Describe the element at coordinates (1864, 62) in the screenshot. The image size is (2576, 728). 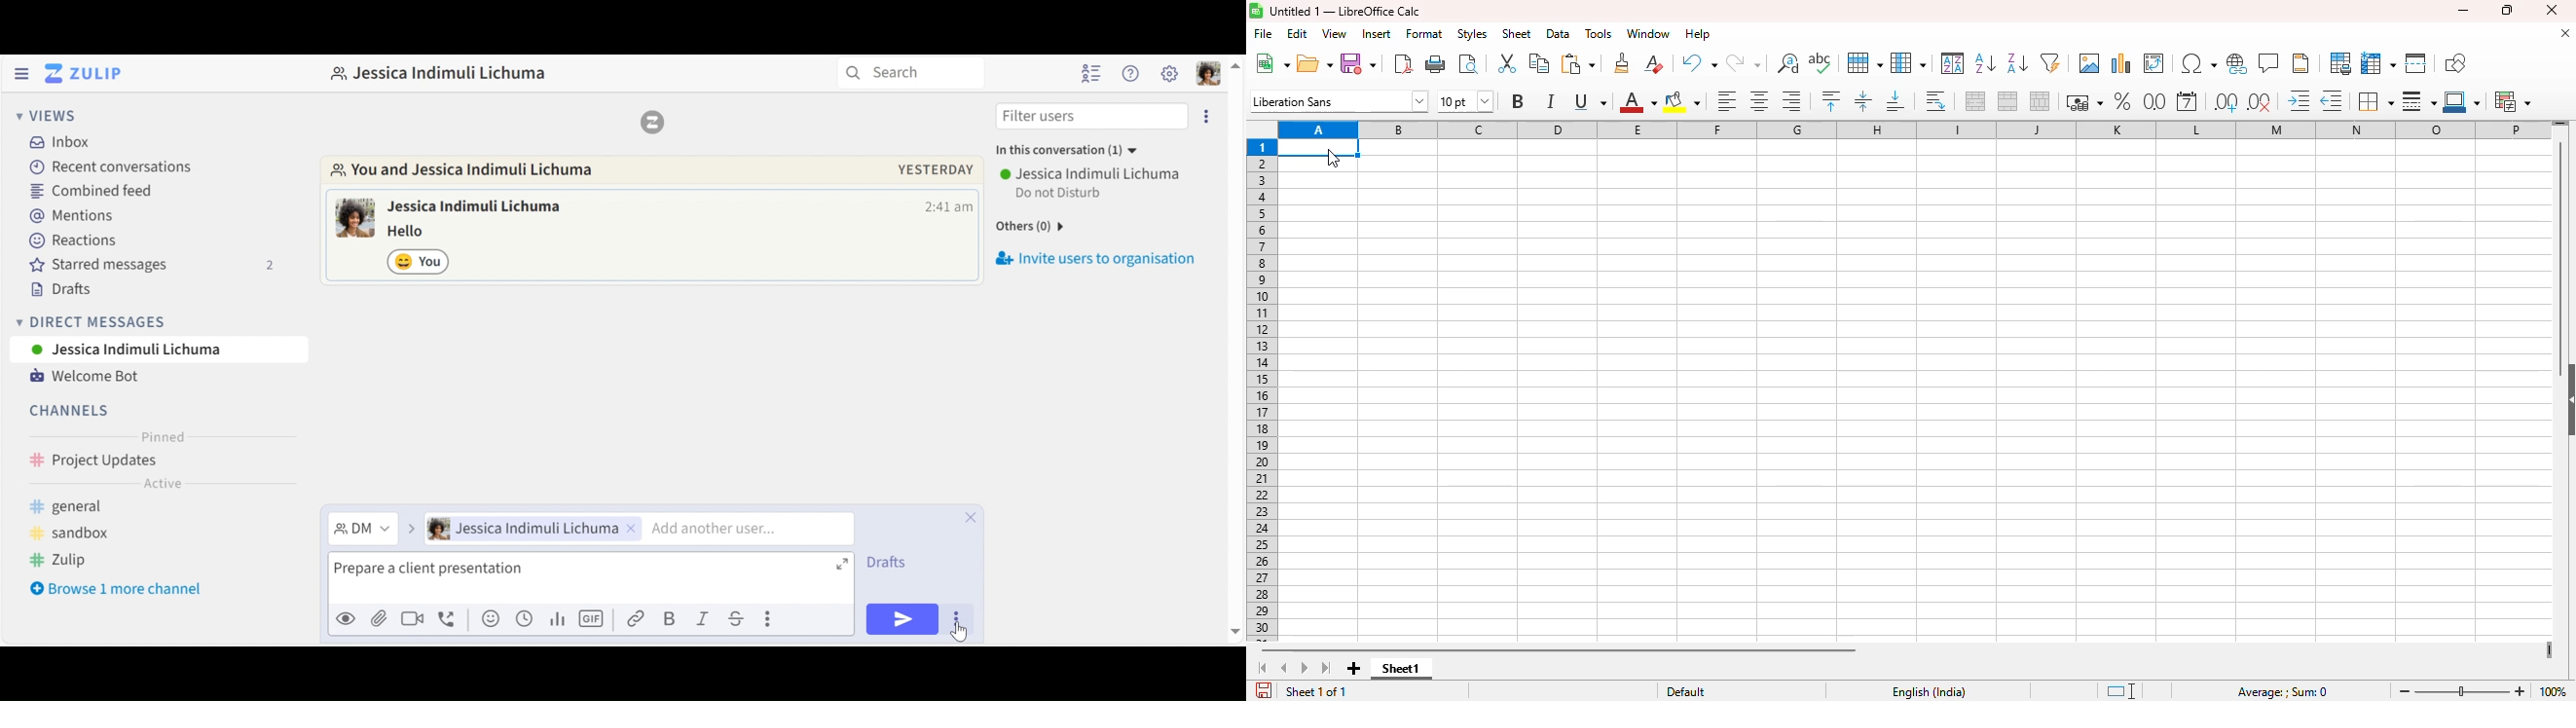
I see `row` at that location.